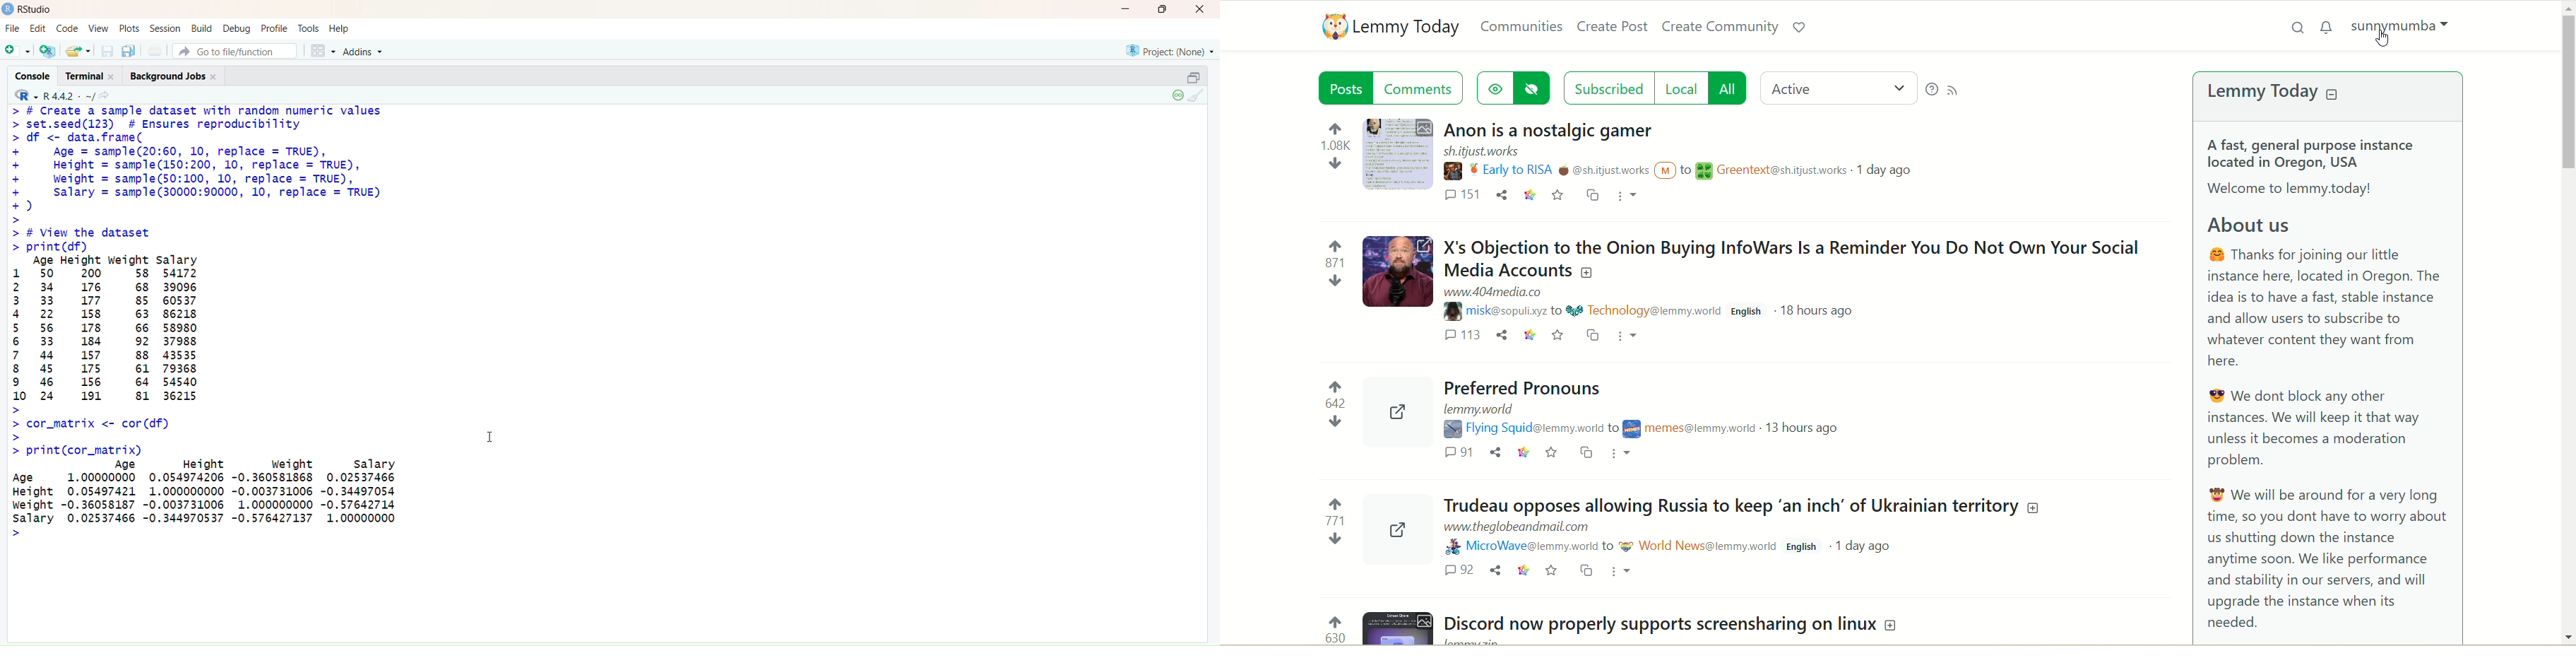 The height and width of the screenshot is (672, 2576). Describe the element at coordinates (1198, 97) in the screenshot. I see `Clear Console (Ctrl + L)` at that location.